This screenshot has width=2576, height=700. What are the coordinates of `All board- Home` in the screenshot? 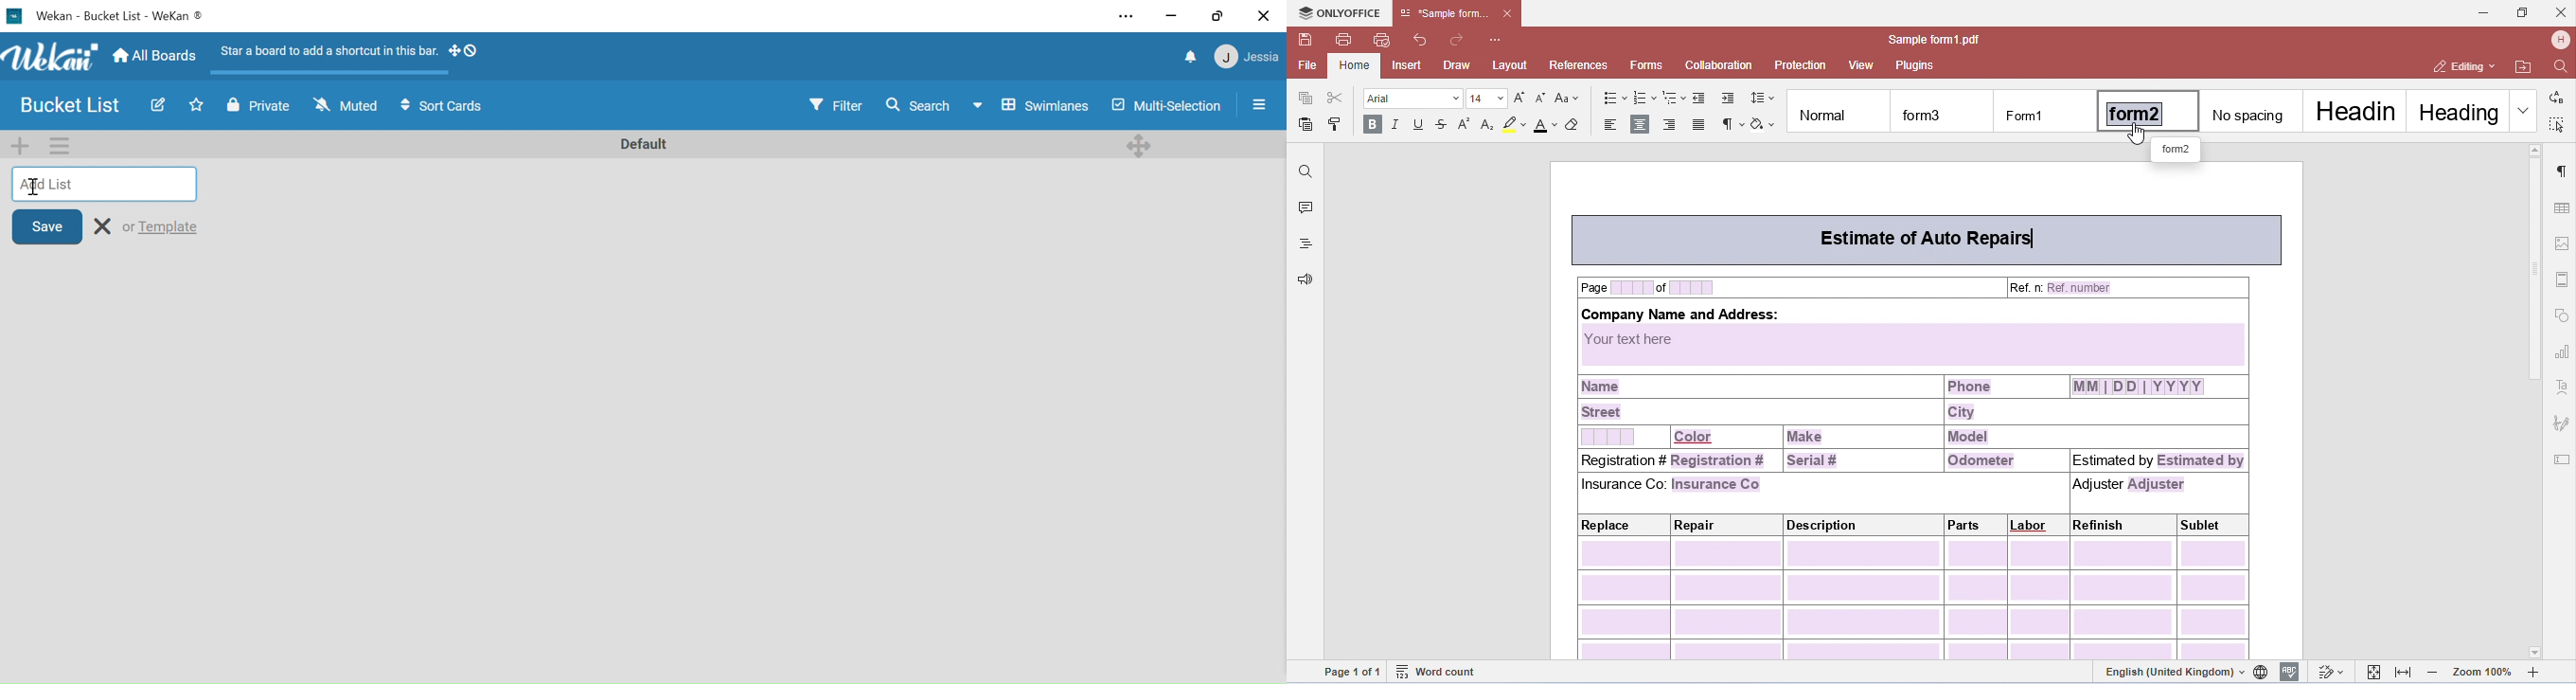 It's located at (153, 57).